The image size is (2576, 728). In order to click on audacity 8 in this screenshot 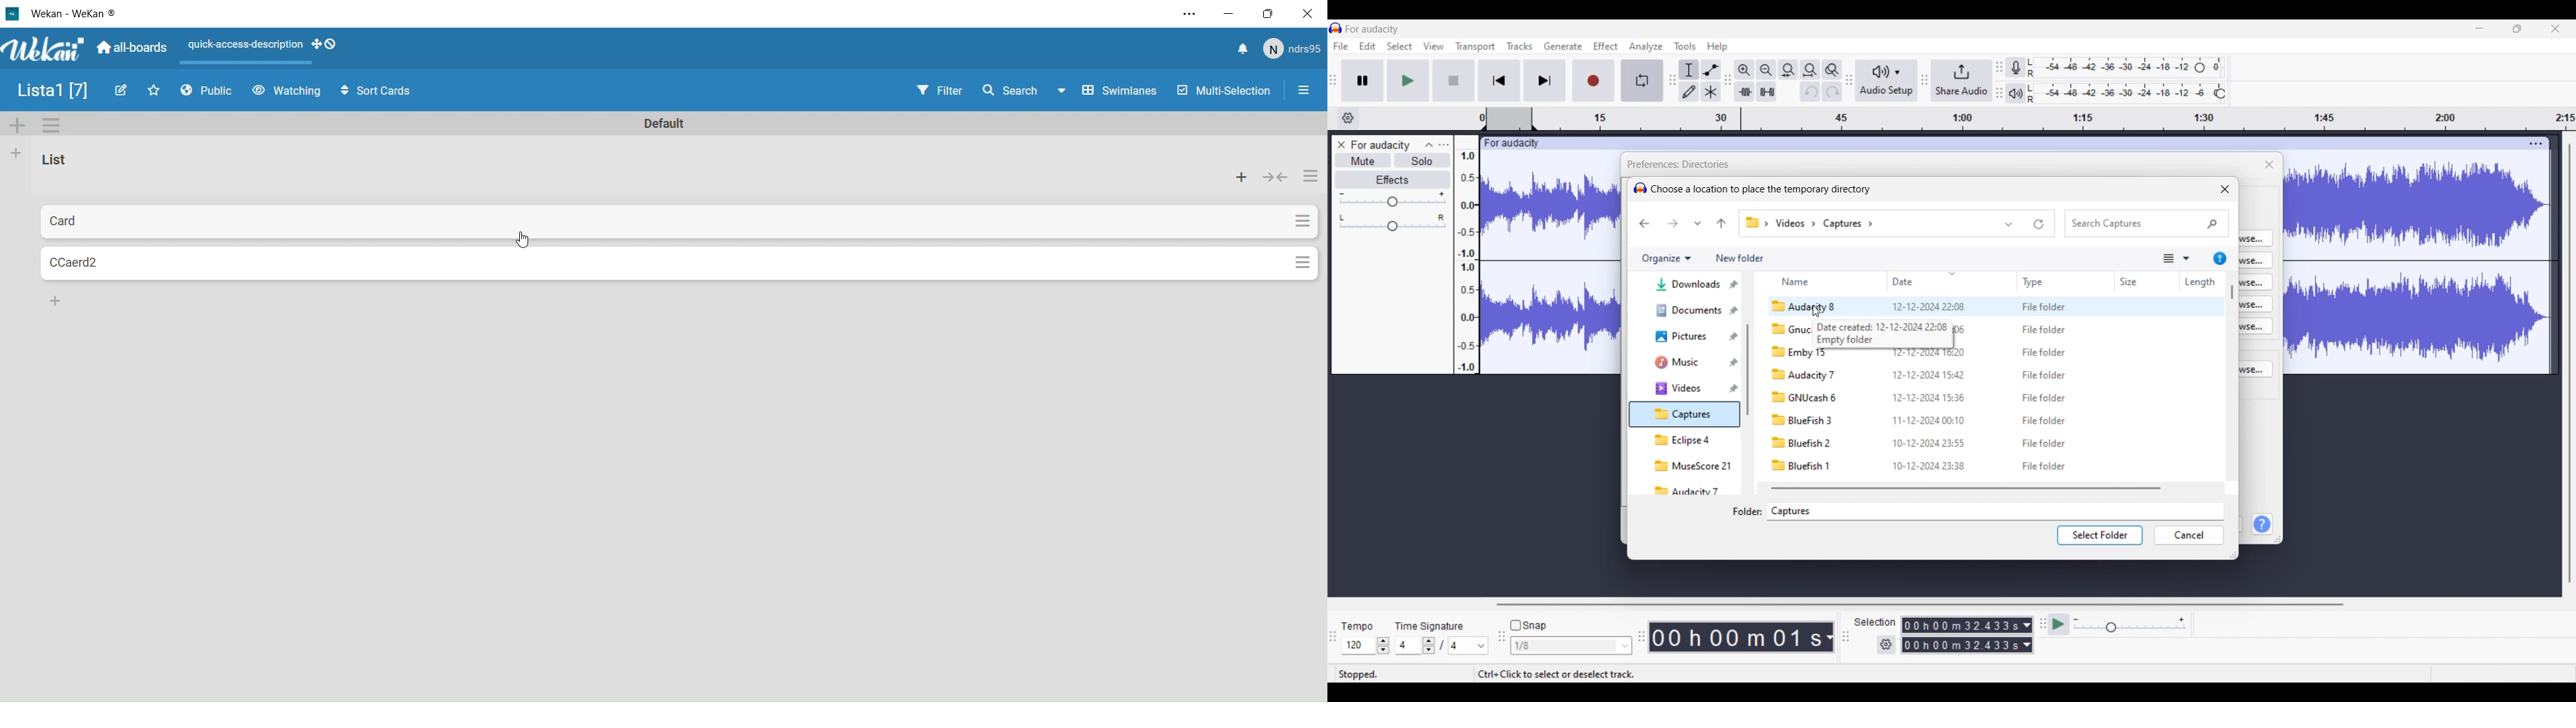, I will do `click(1805, 306)`.